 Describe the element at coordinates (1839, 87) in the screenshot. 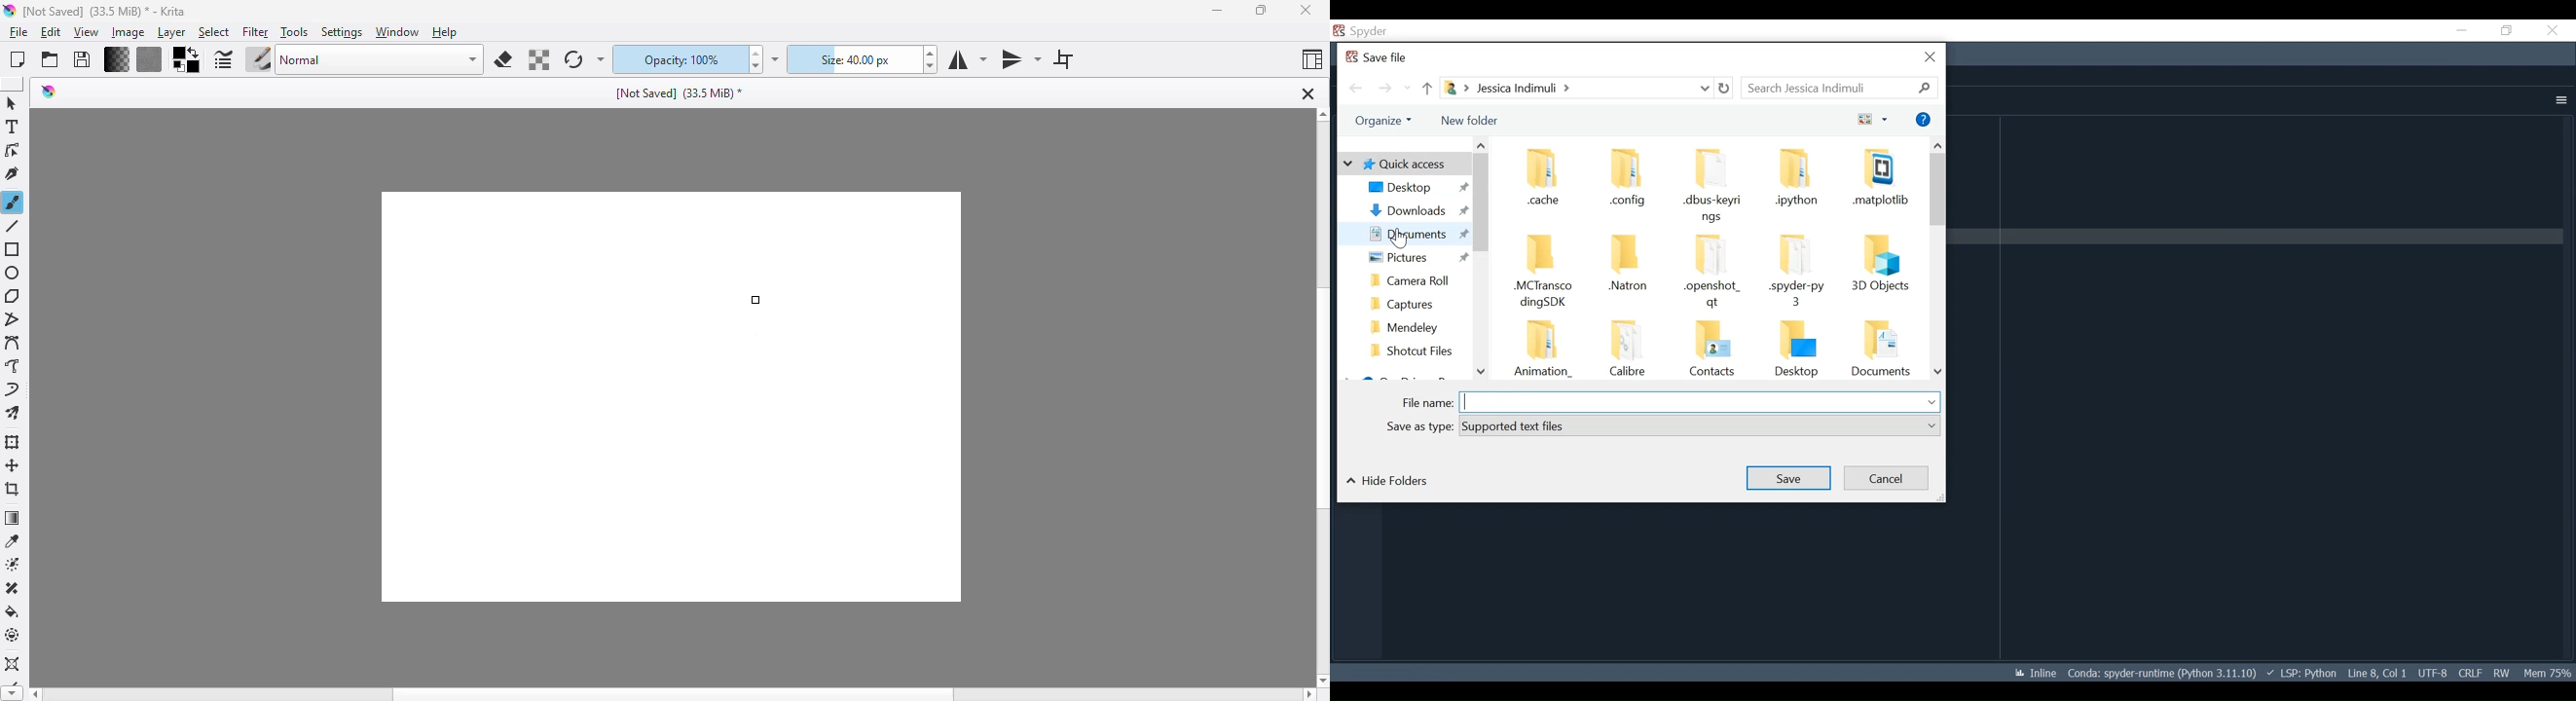

I see `Search` at that location.